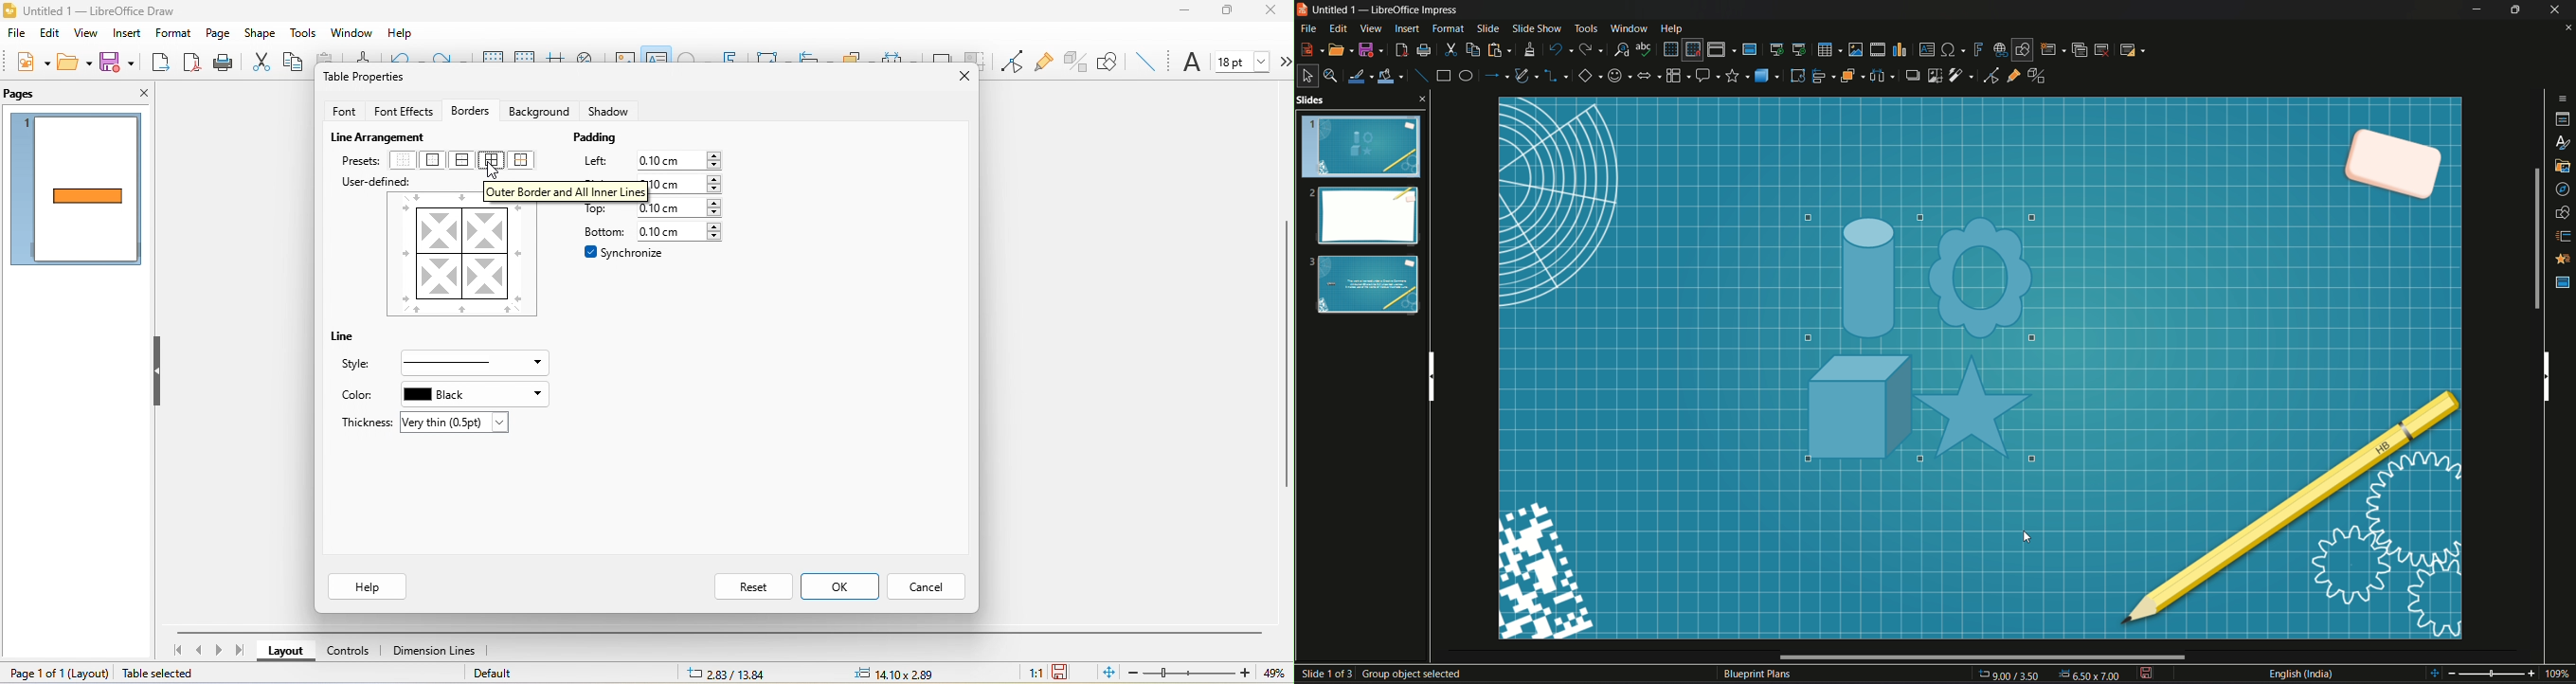  What do you see at coordinates (433, 649) in the screenshot?
I see `dimension line` at bounding box center [433, 649].